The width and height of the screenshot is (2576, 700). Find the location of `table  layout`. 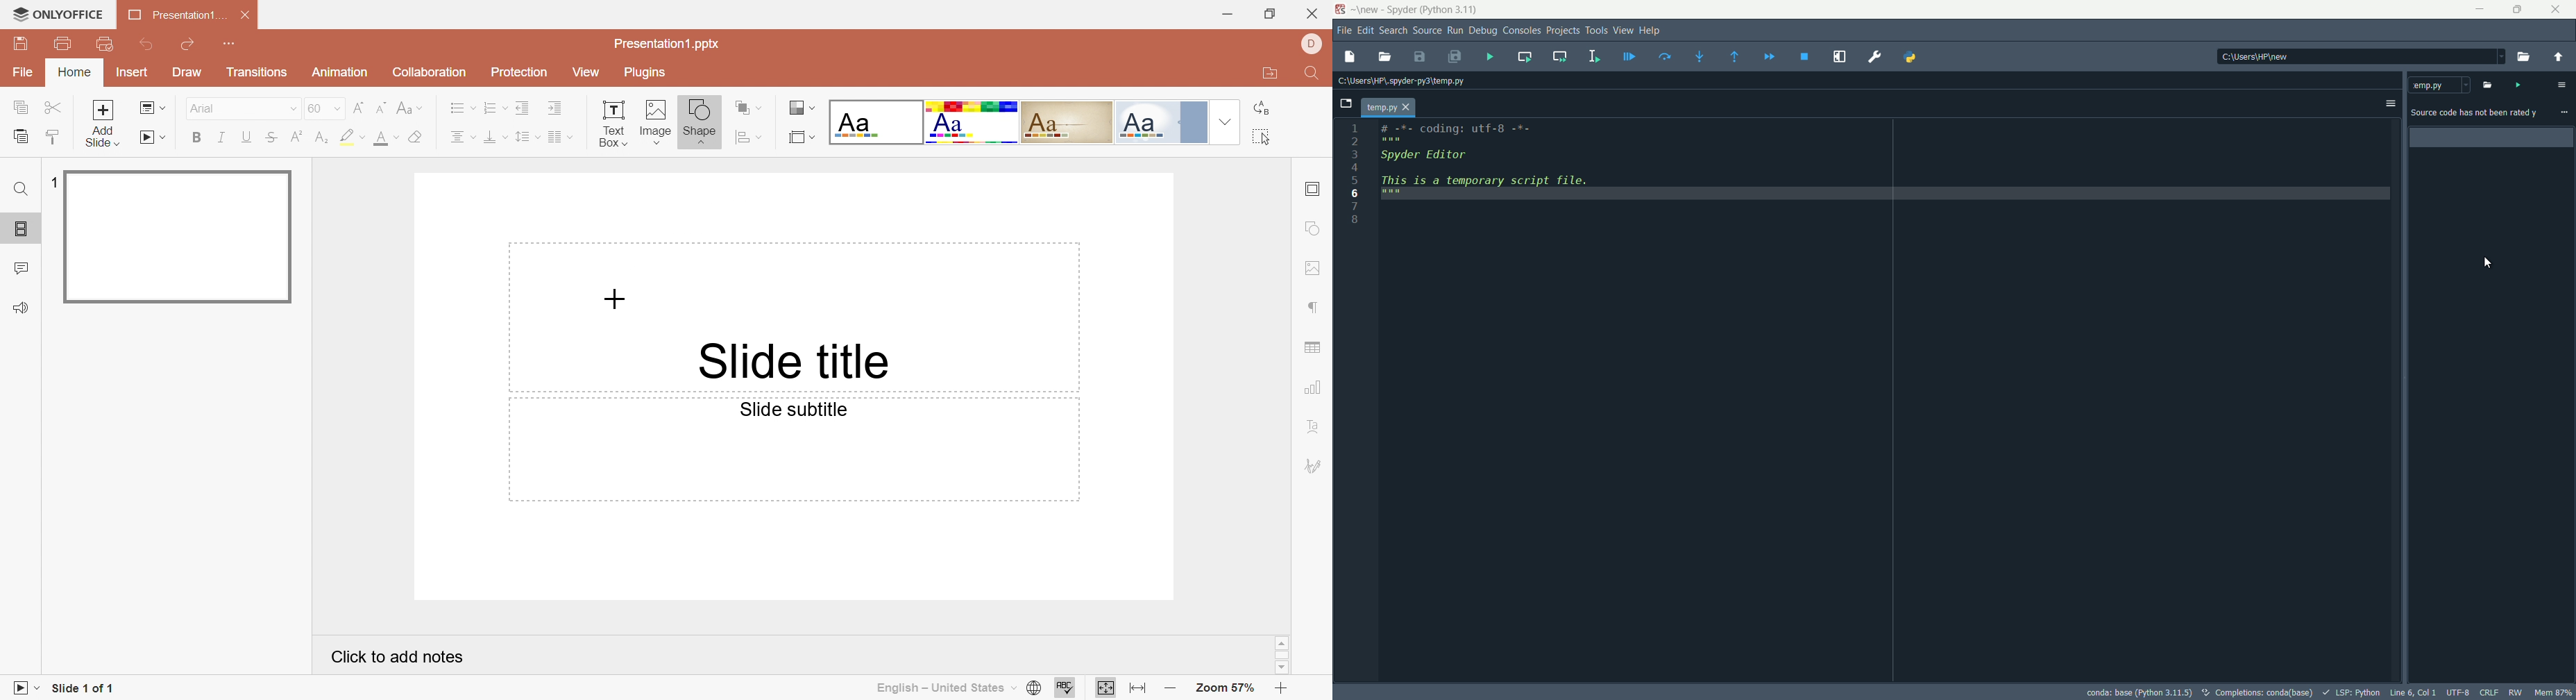

table  layout is located at coordinates (803, 136).